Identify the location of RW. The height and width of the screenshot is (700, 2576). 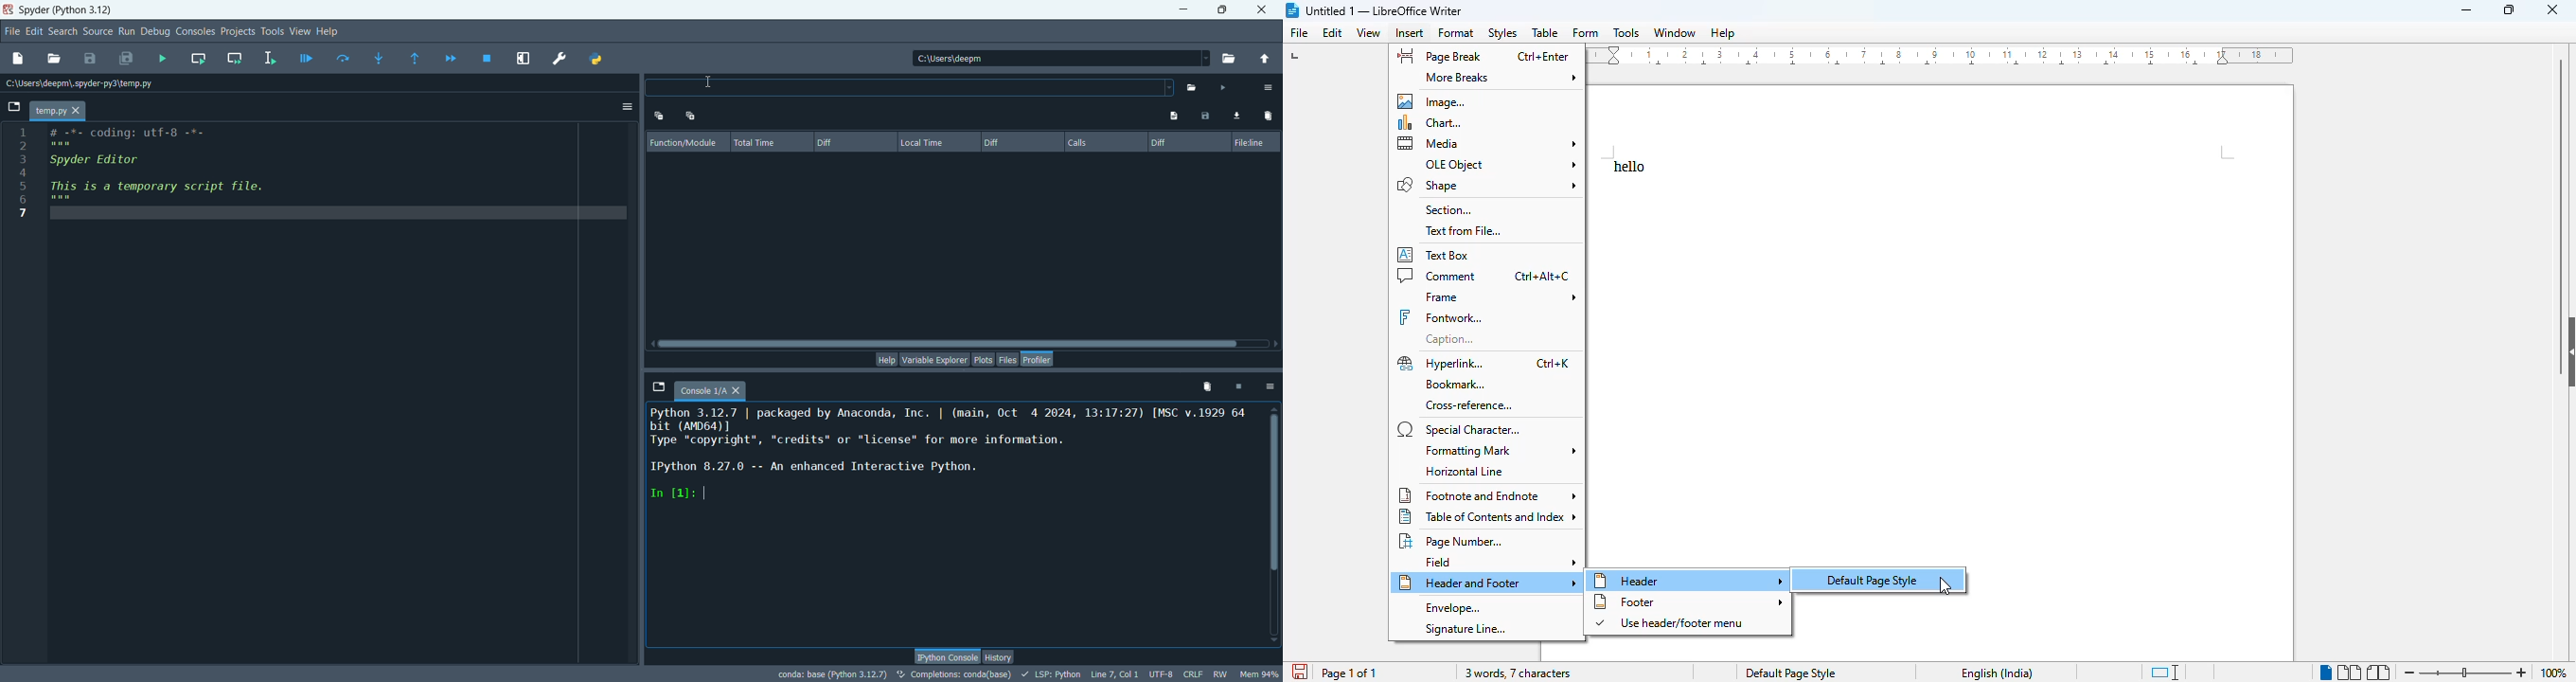
(1222, 675).